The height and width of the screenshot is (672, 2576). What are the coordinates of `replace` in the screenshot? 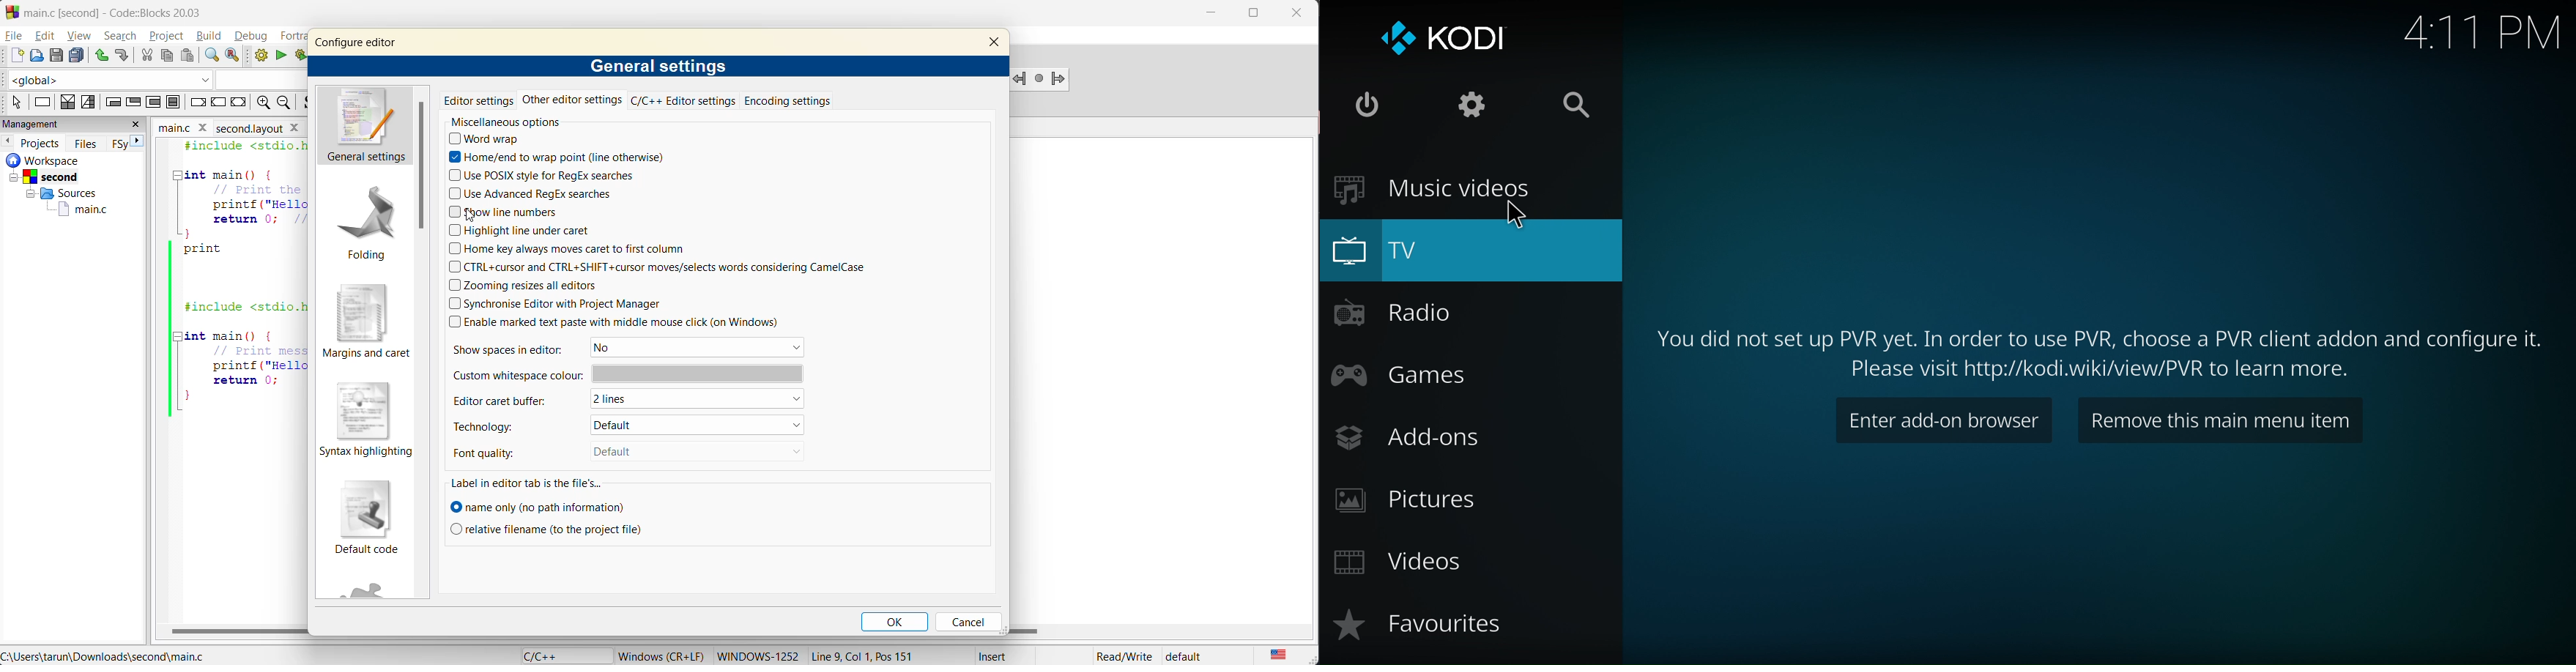 It's located at (239, 58).